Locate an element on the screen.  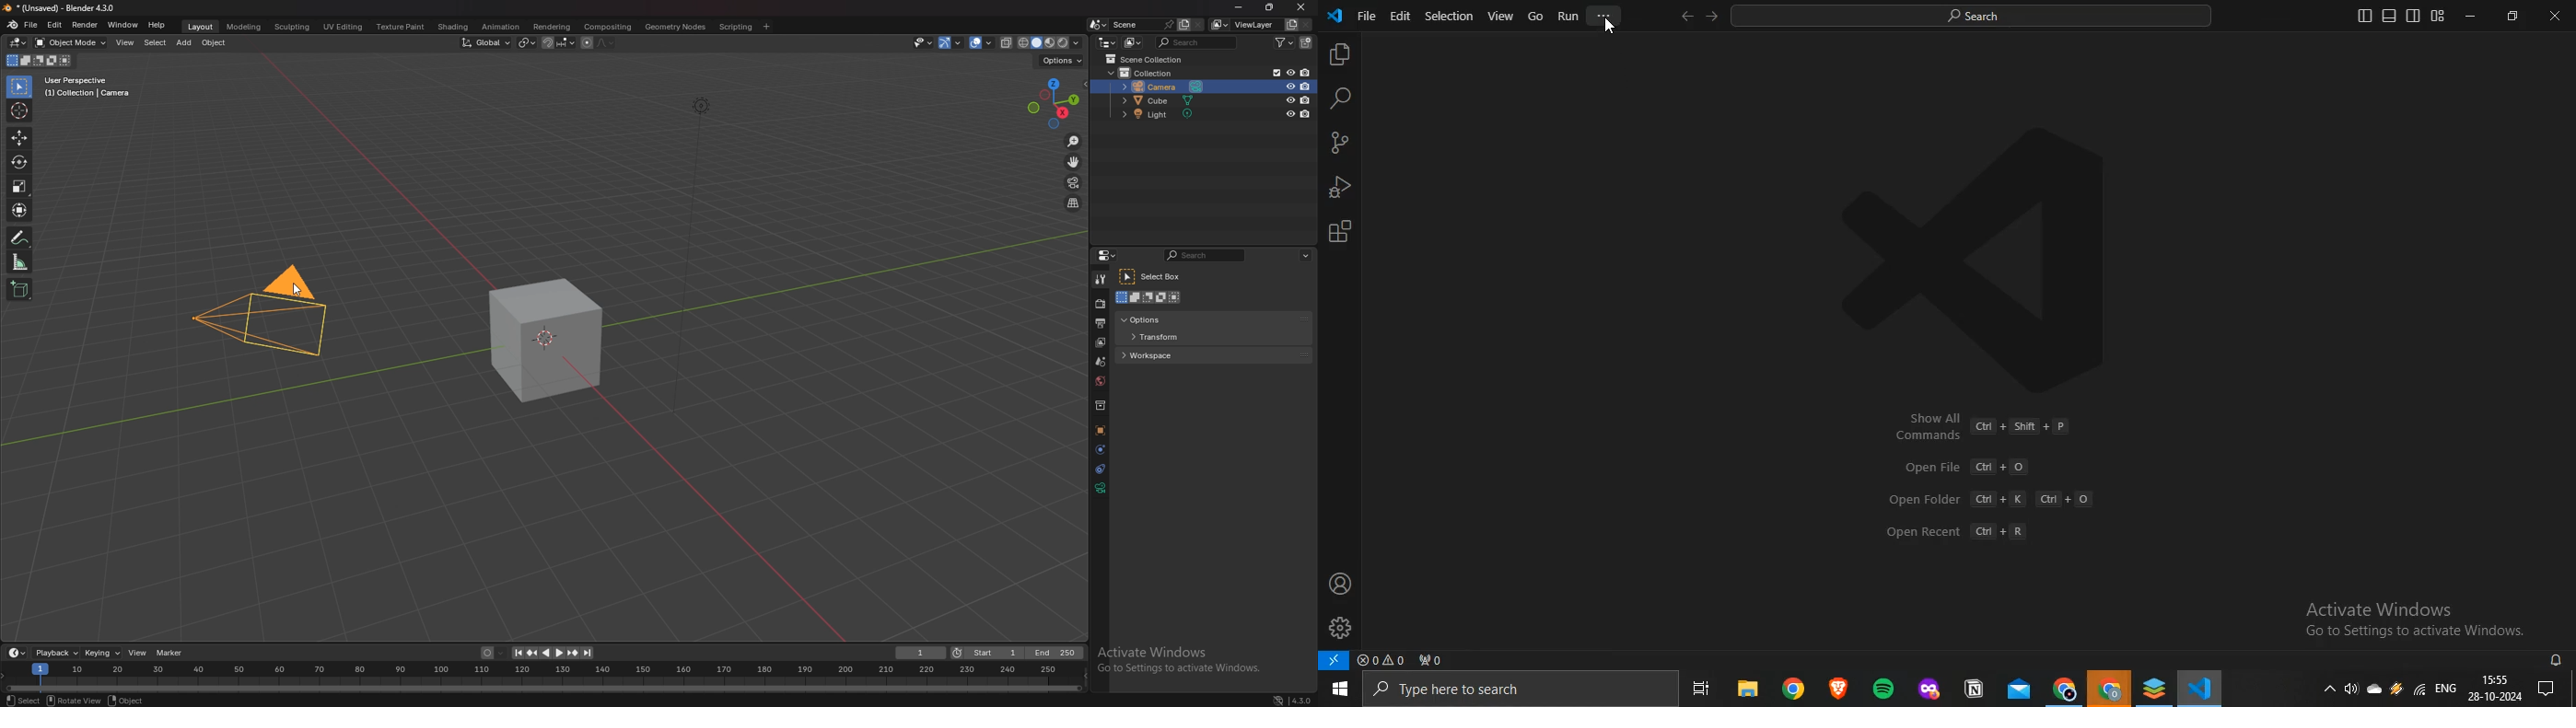
Show All Commands Ctrl + Shift + P is located at coordinates (1982, 426).